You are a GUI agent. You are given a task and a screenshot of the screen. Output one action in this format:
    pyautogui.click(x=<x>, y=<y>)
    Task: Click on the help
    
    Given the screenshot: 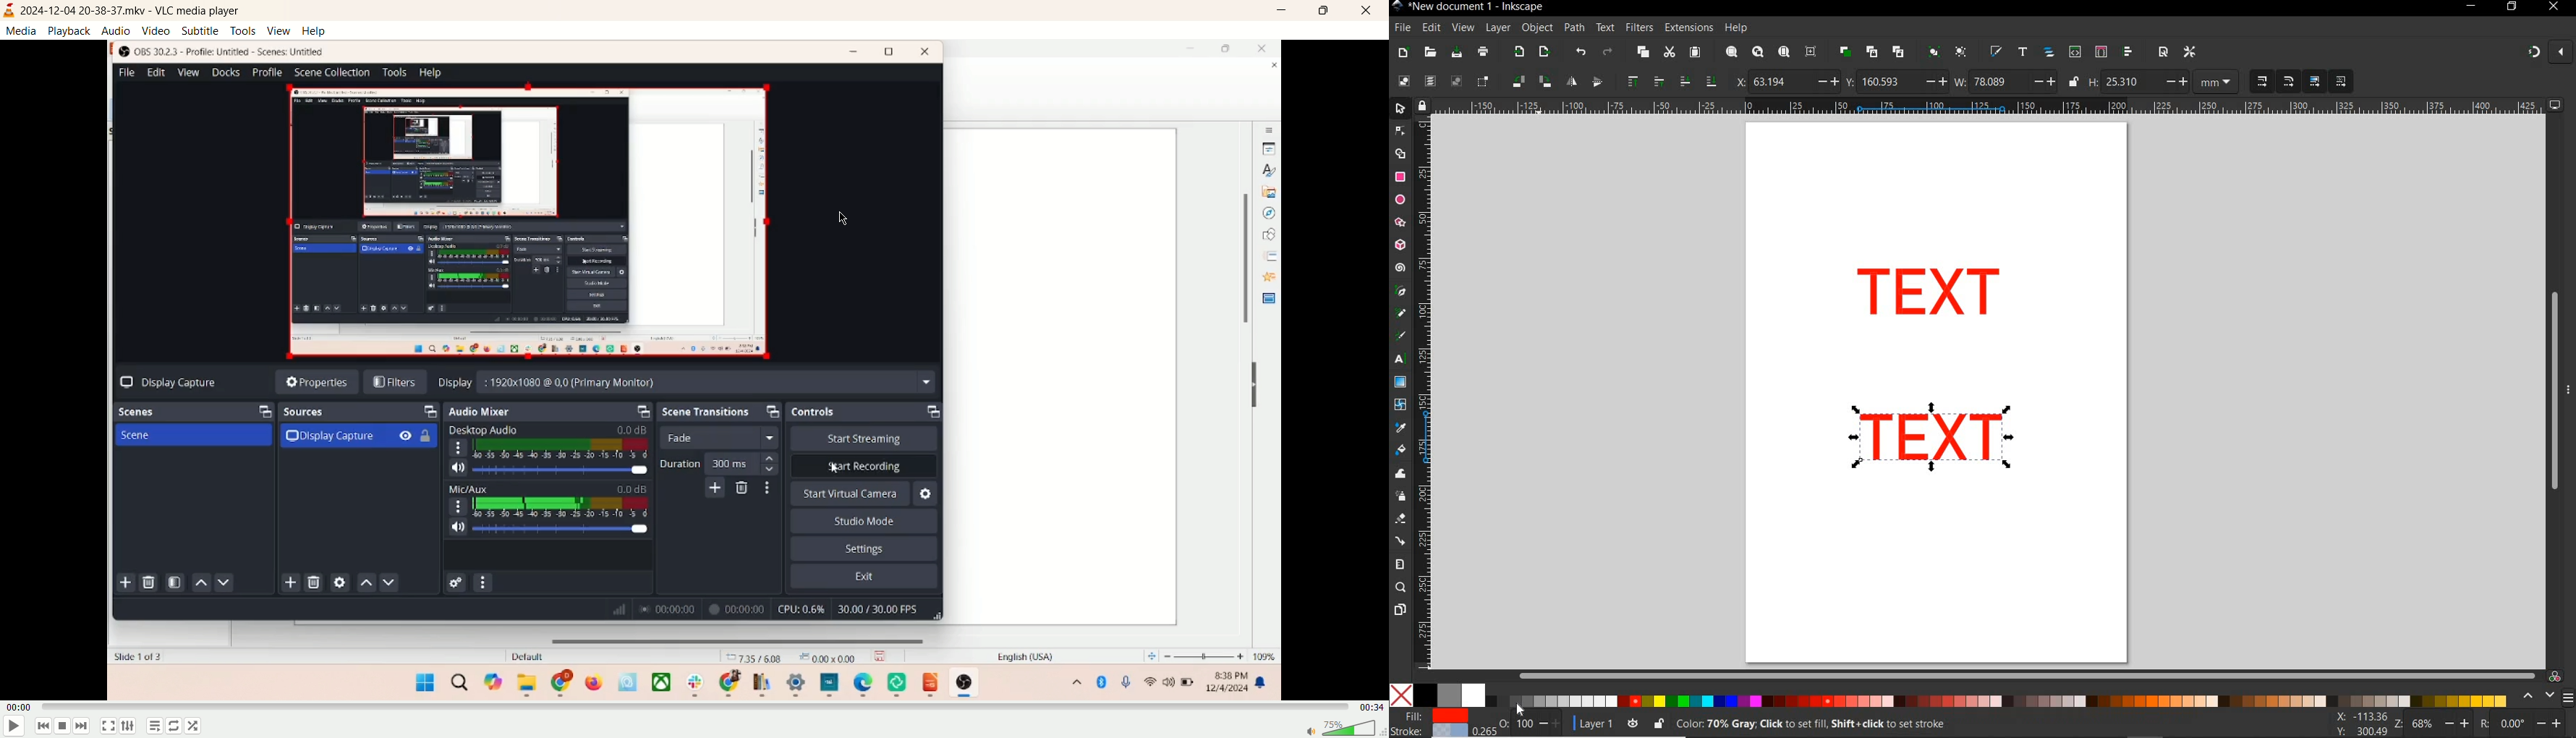 What is the action you would take?
    pyautogui.click(x=1737, y=28)
    